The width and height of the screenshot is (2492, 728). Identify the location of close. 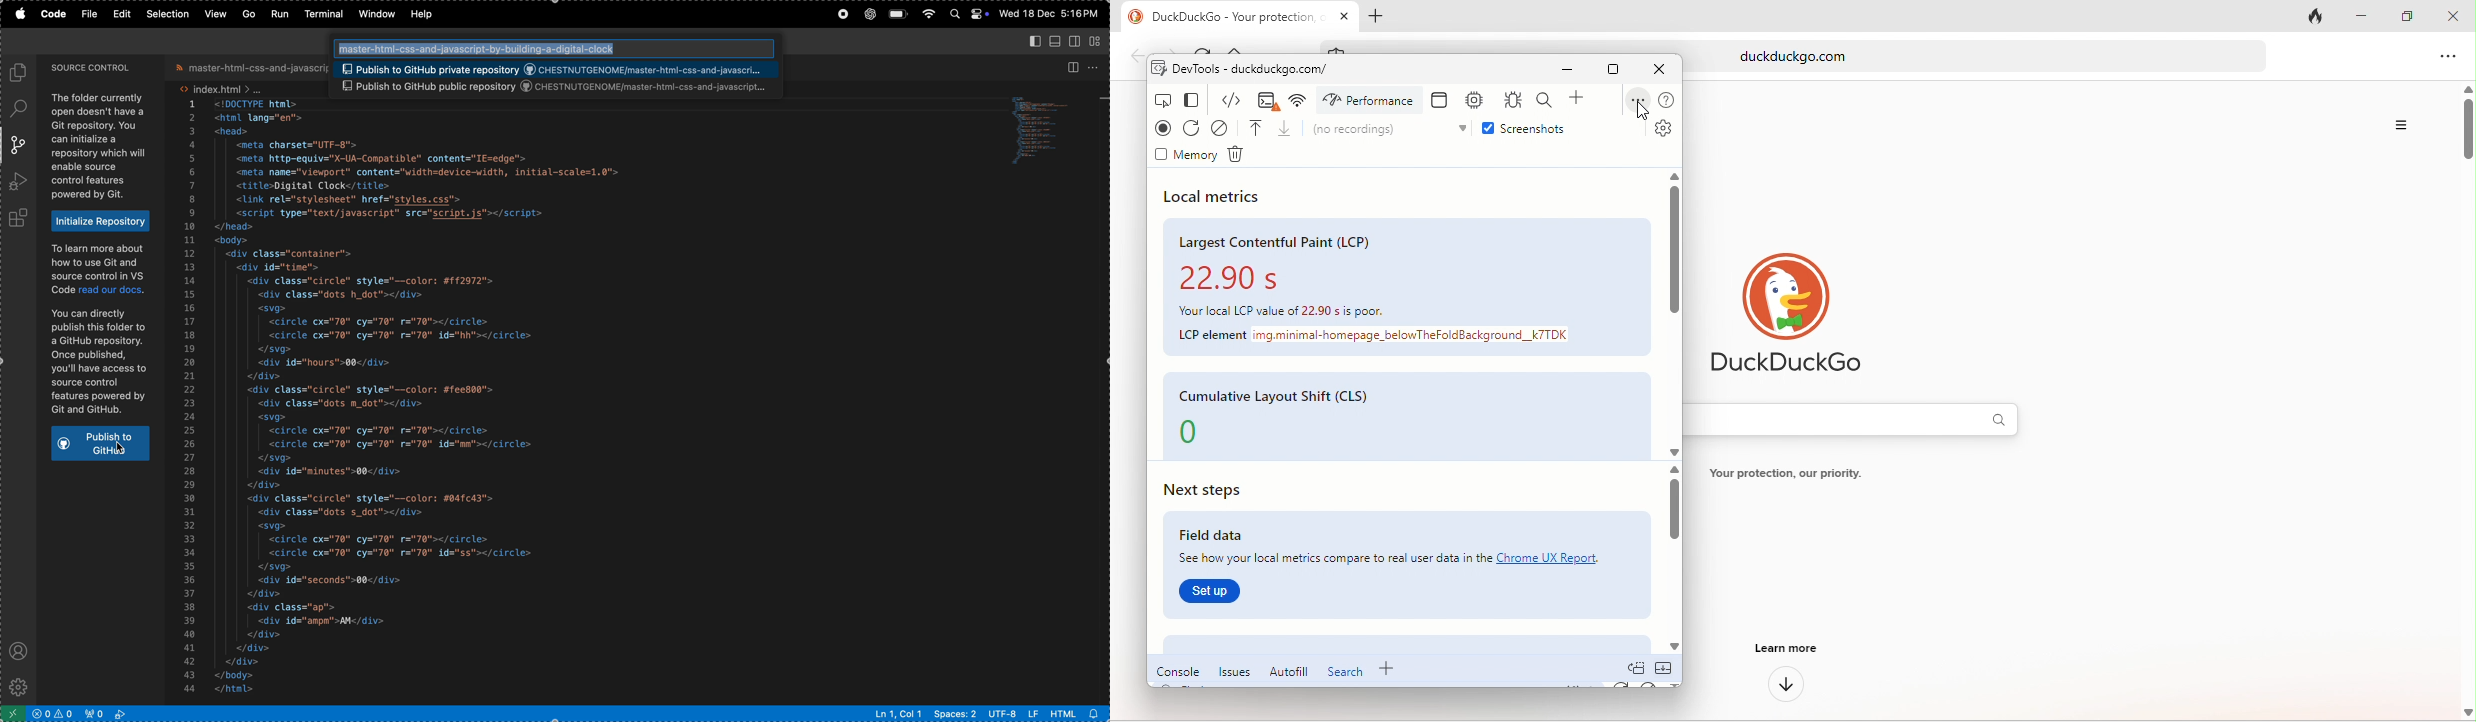
(1661, 71).